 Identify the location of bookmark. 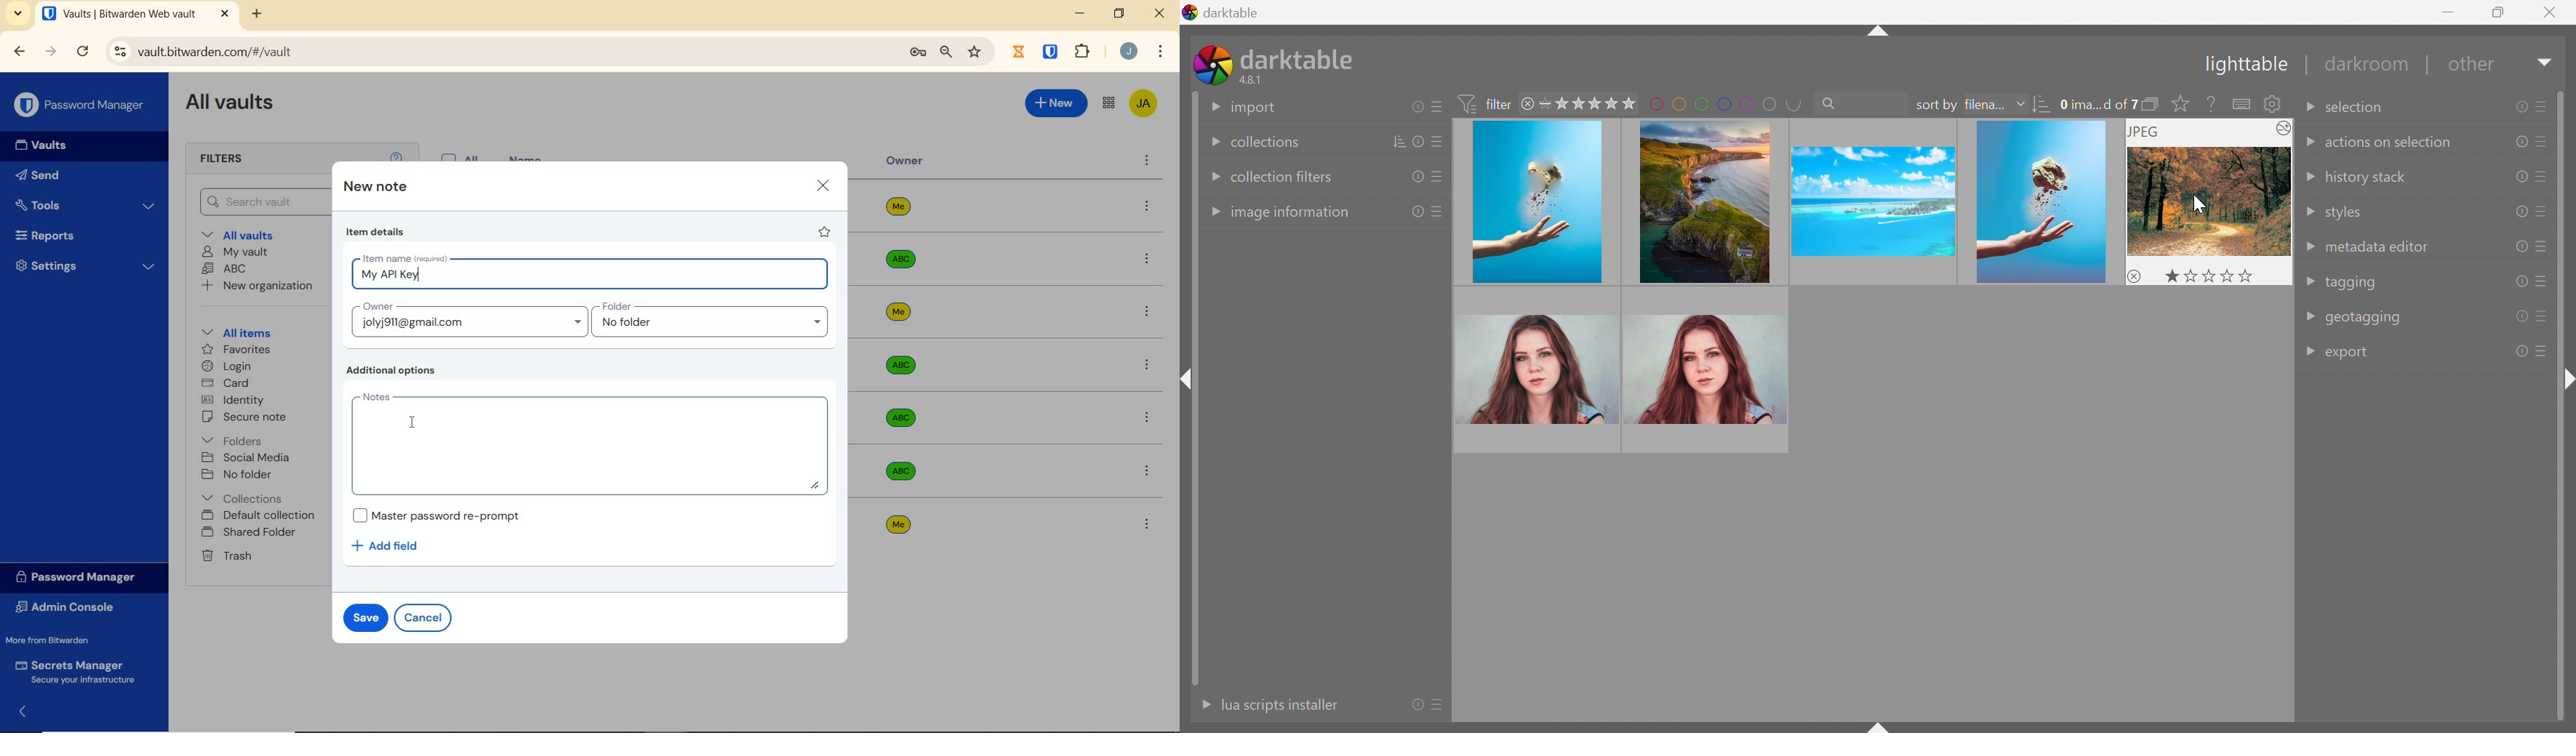
(975, 53).